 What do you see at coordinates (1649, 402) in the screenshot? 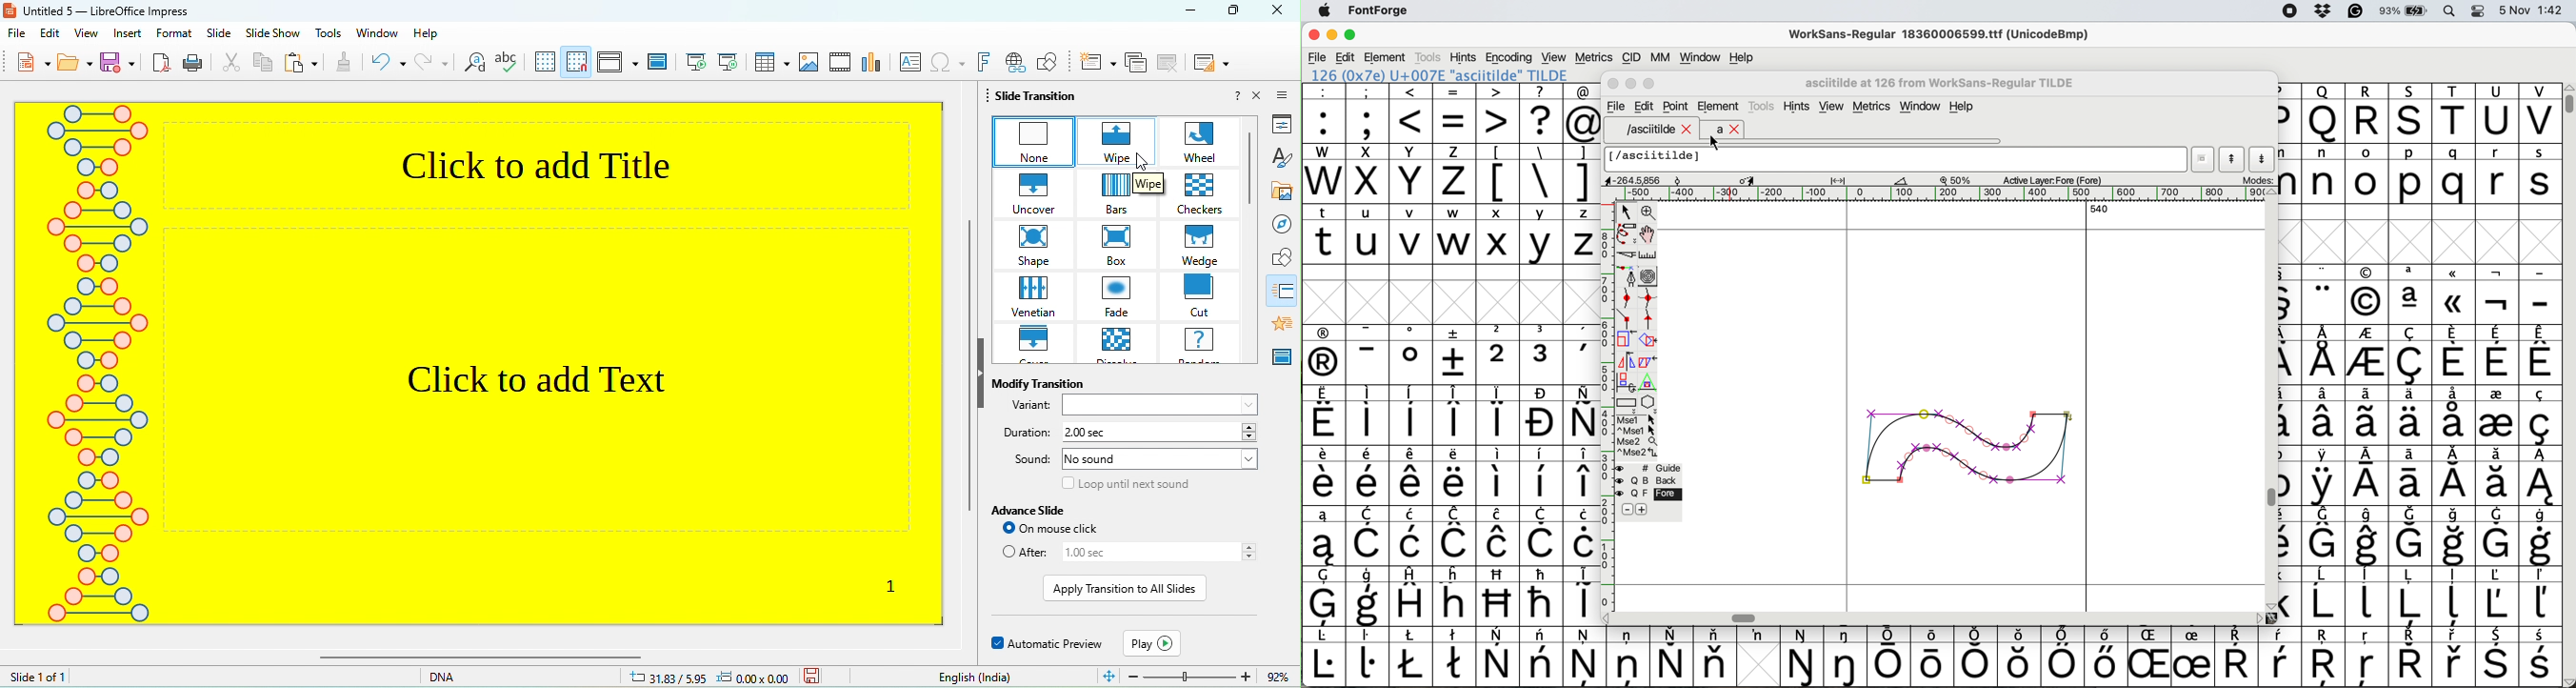
I see `star or polygon` at bounding box center [1649, 402].